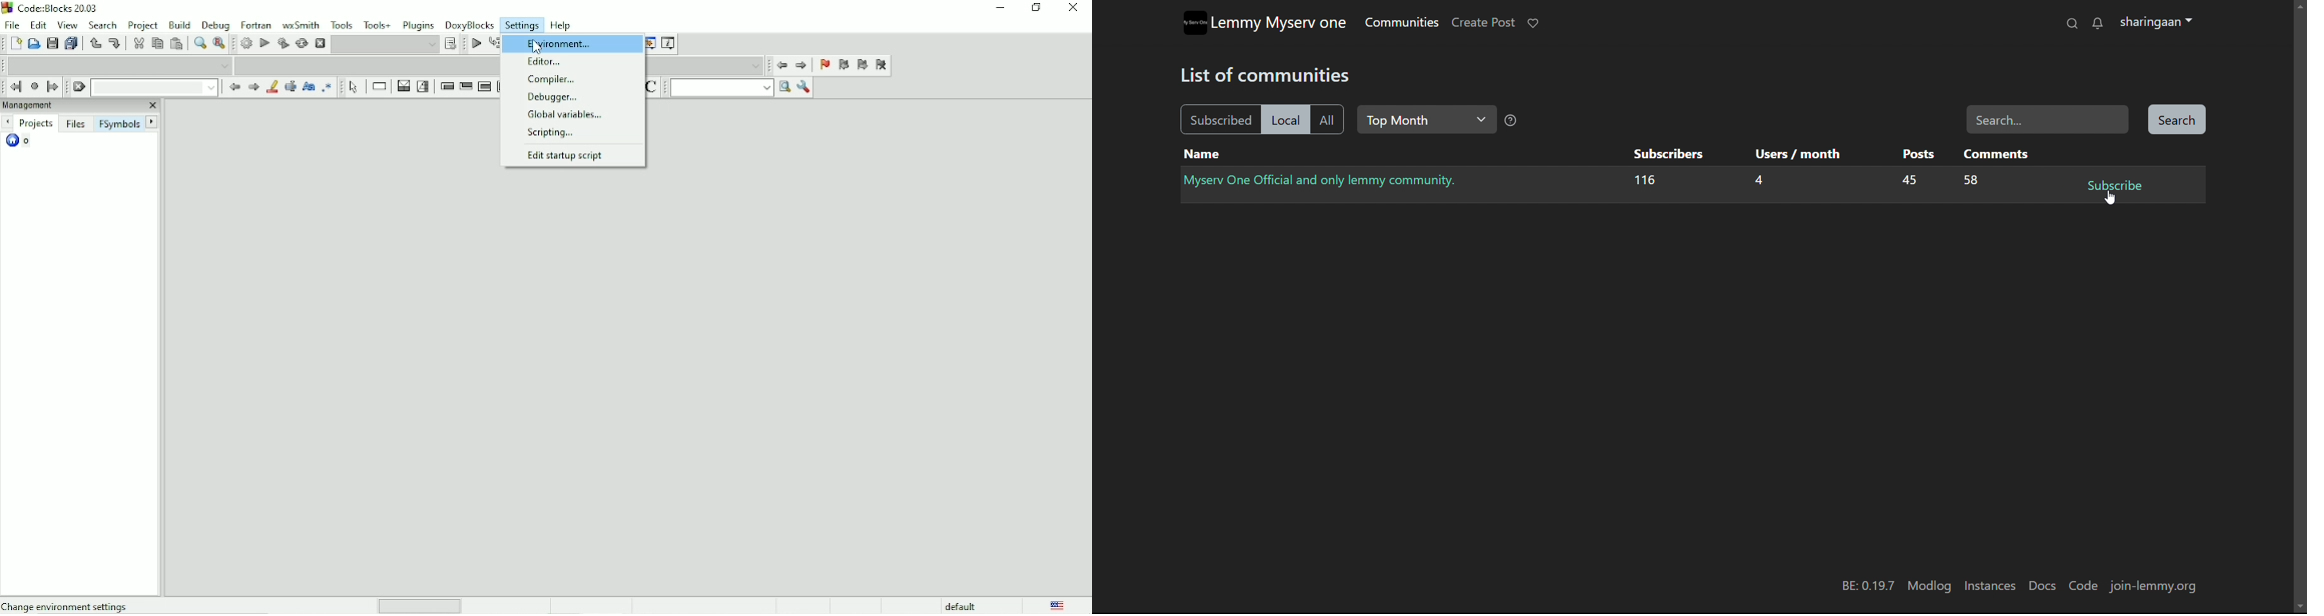 This screenshot has width=2324, height=616. What do you see at coordinates (247, 43) in the screenshot?
I see `Build` at bounding box center [247, 43].